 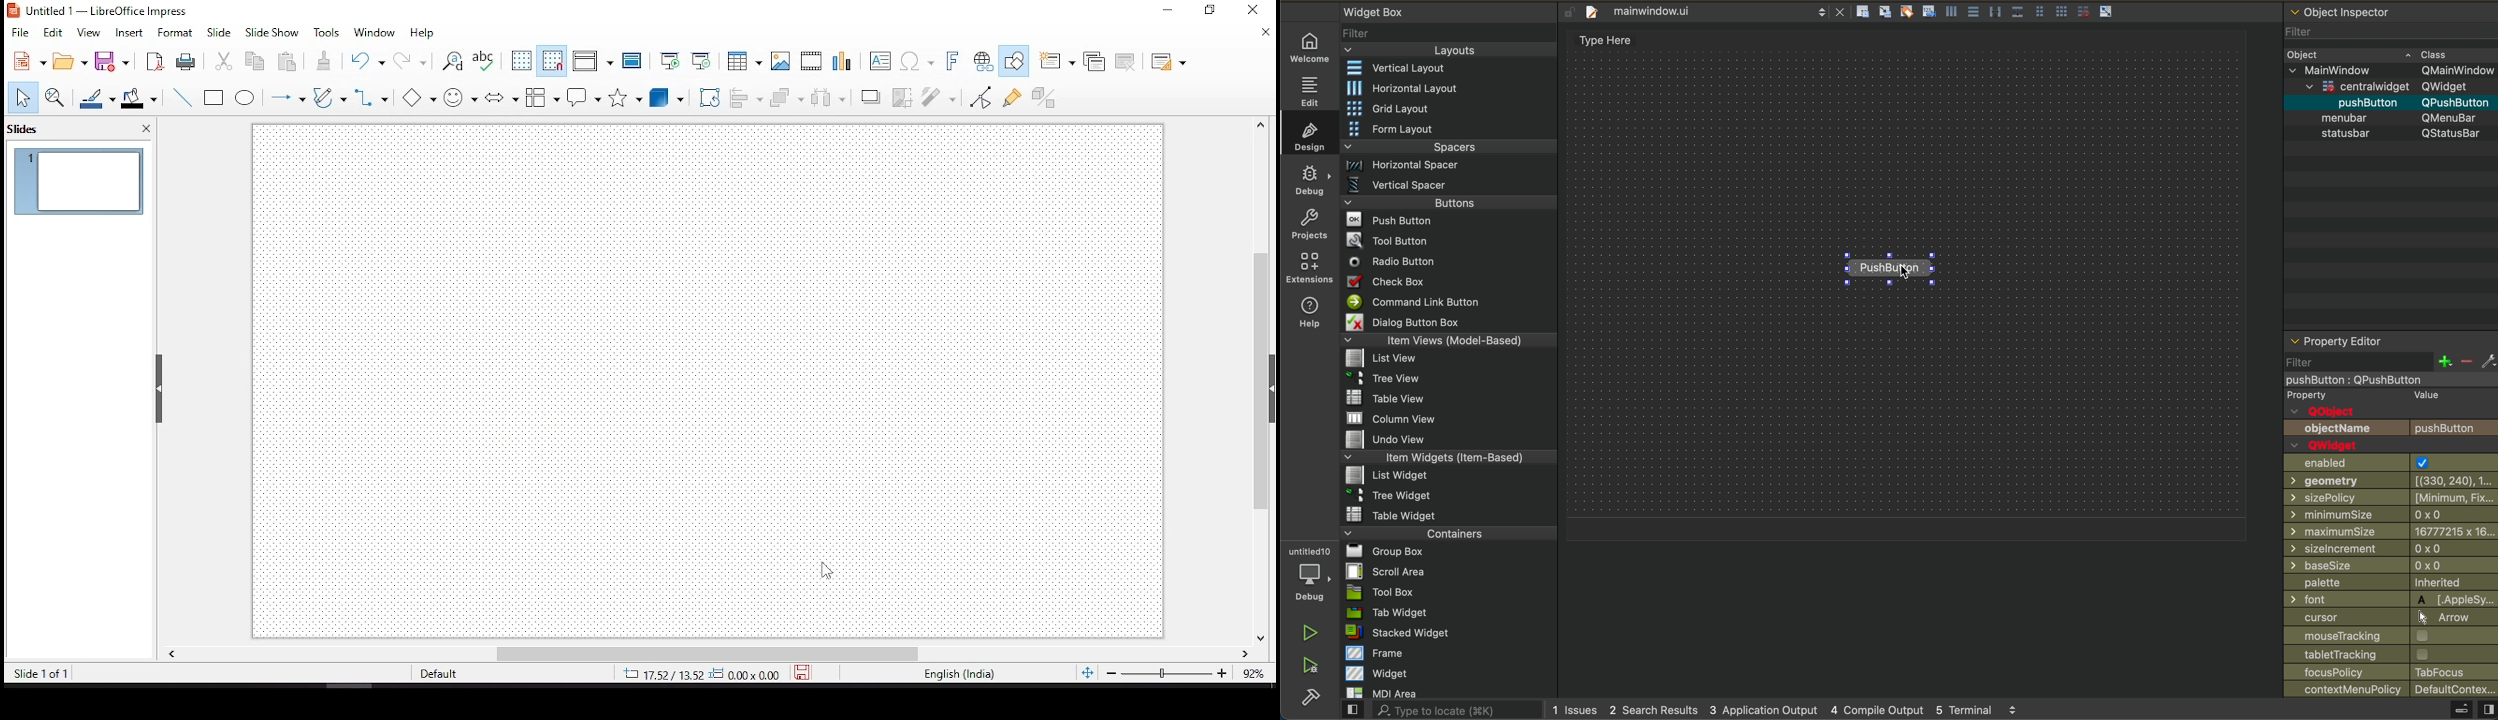 I want to click on callout shapes, so click(x=586, y=96).